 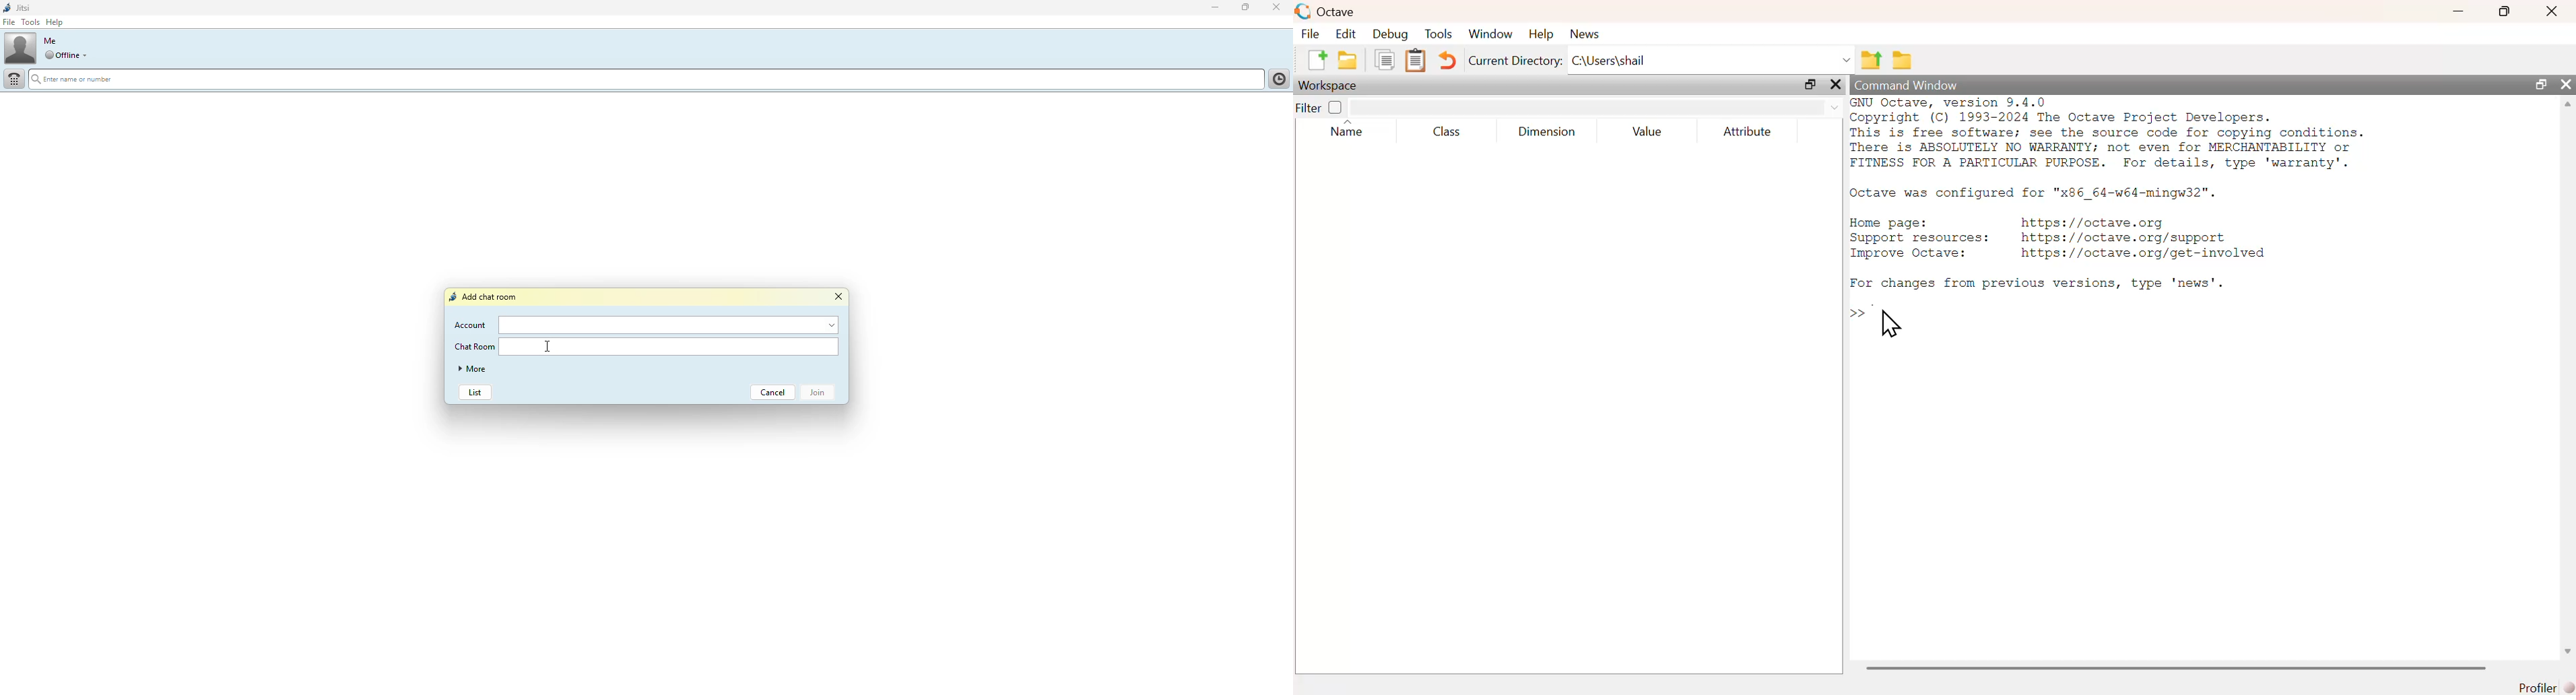 What do you see at coordinates (2457, 12) in the screenshot?
I see `minimize` at bounding box center [2457, 12].